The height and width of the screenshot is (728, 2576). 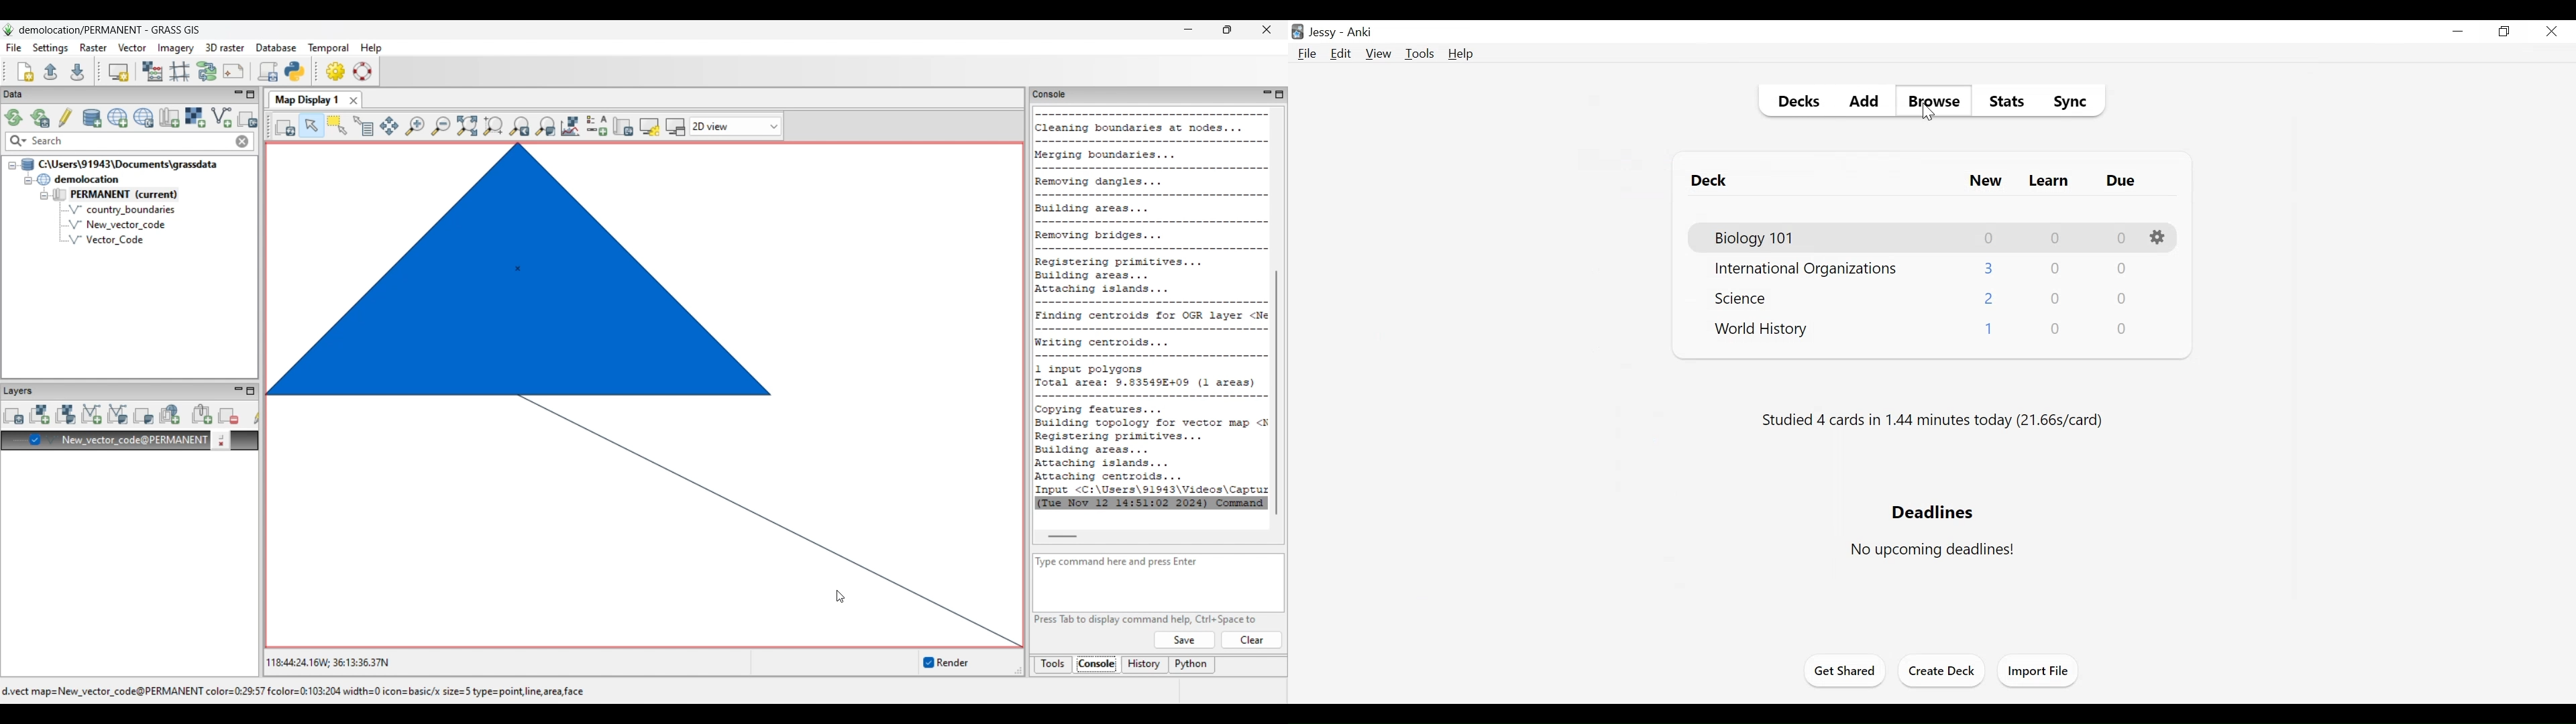 What do you see at coordinates (2041, 672) in the screenshot?
I see `Import File` at bounding box center [2041, 672].